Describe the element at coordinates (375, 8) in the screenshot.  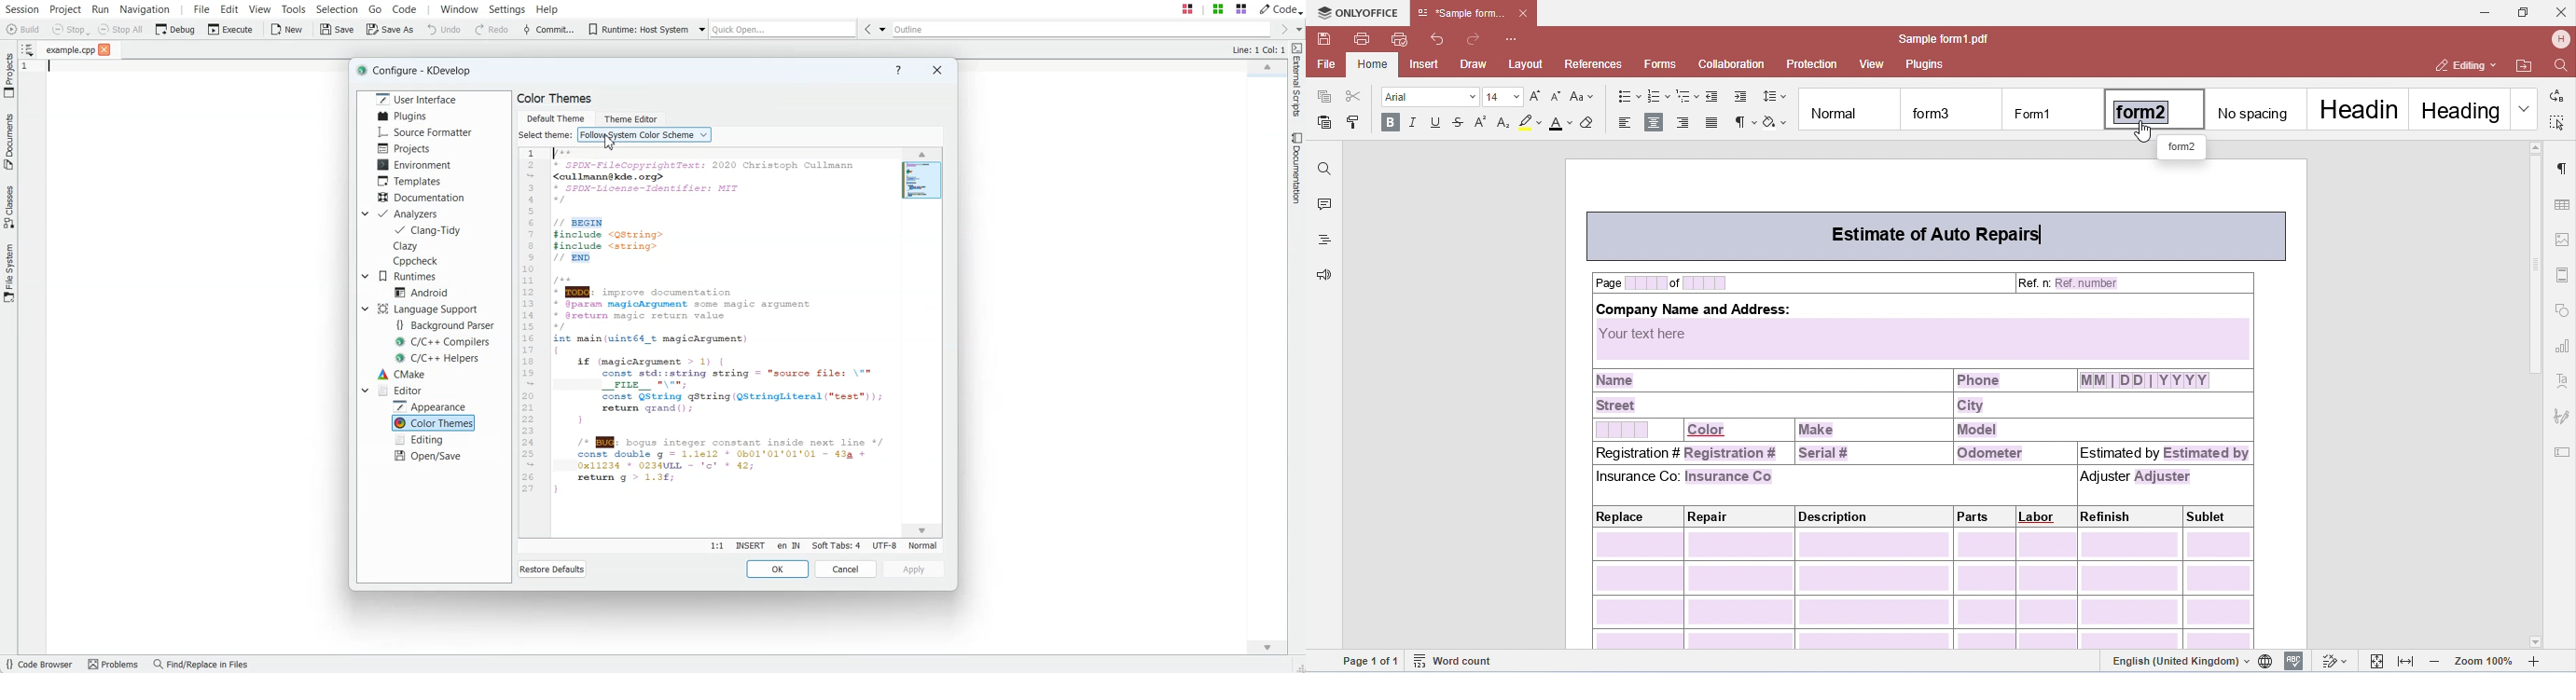
I see `Go` at that location.